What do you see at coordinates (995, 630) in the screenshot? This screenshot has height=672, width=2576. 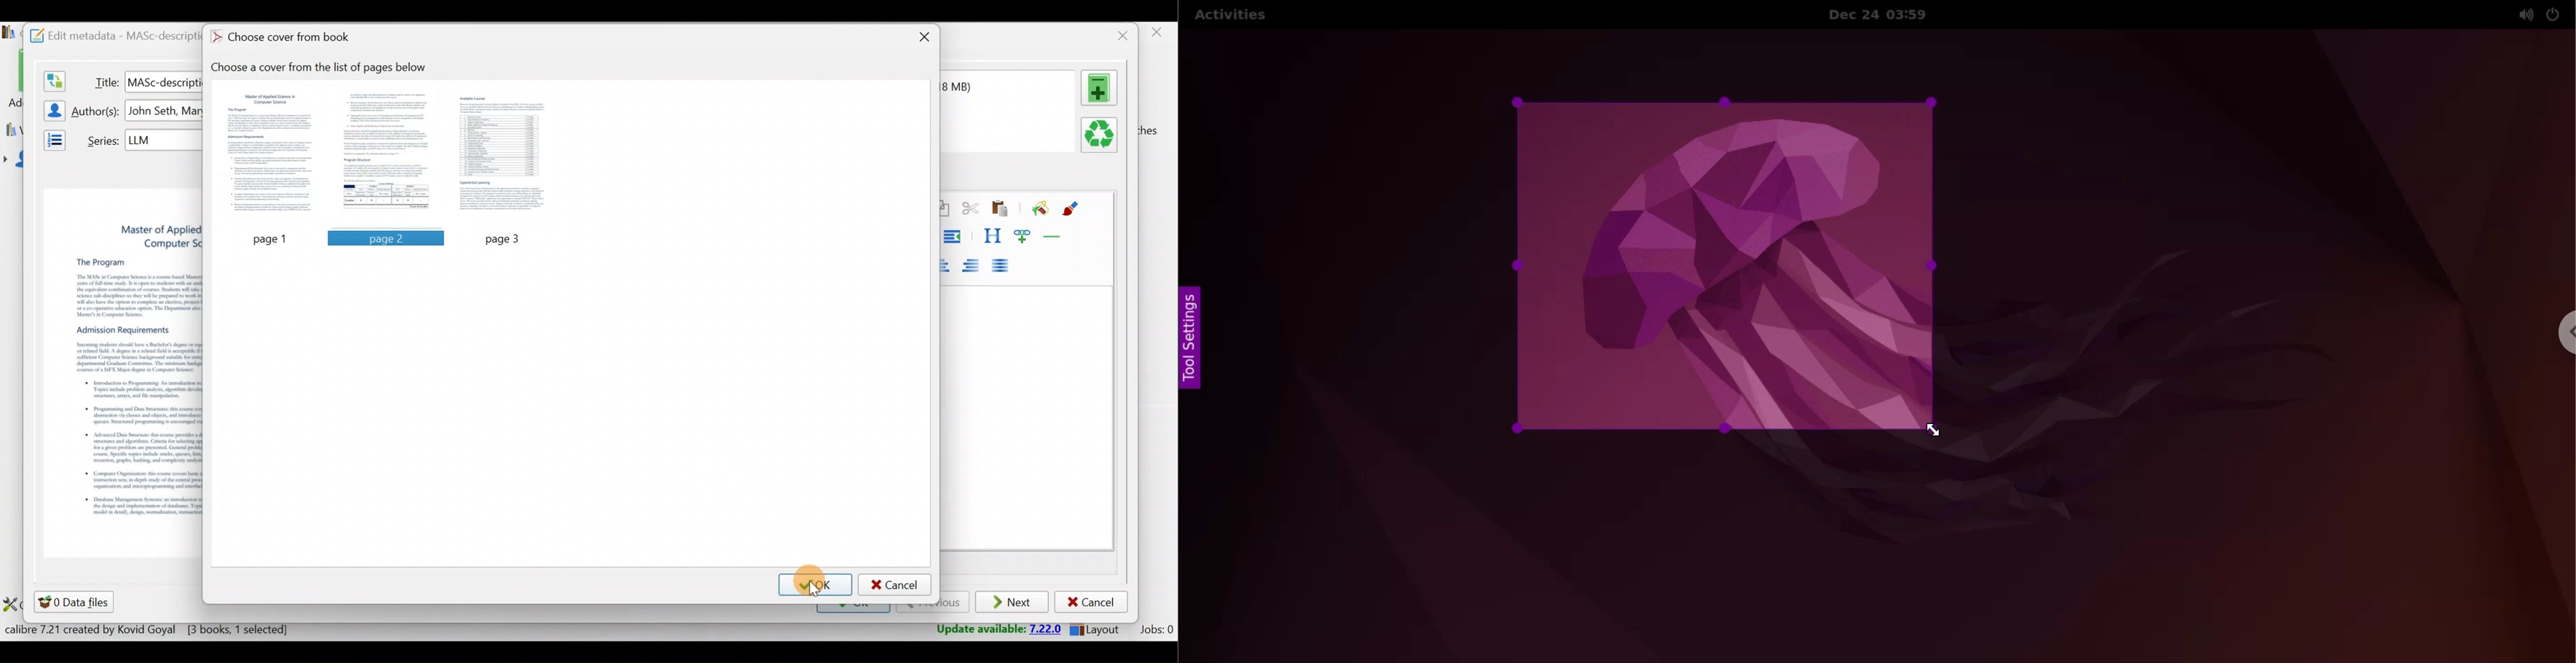 I see `Update` at bounding box center [995, 630].